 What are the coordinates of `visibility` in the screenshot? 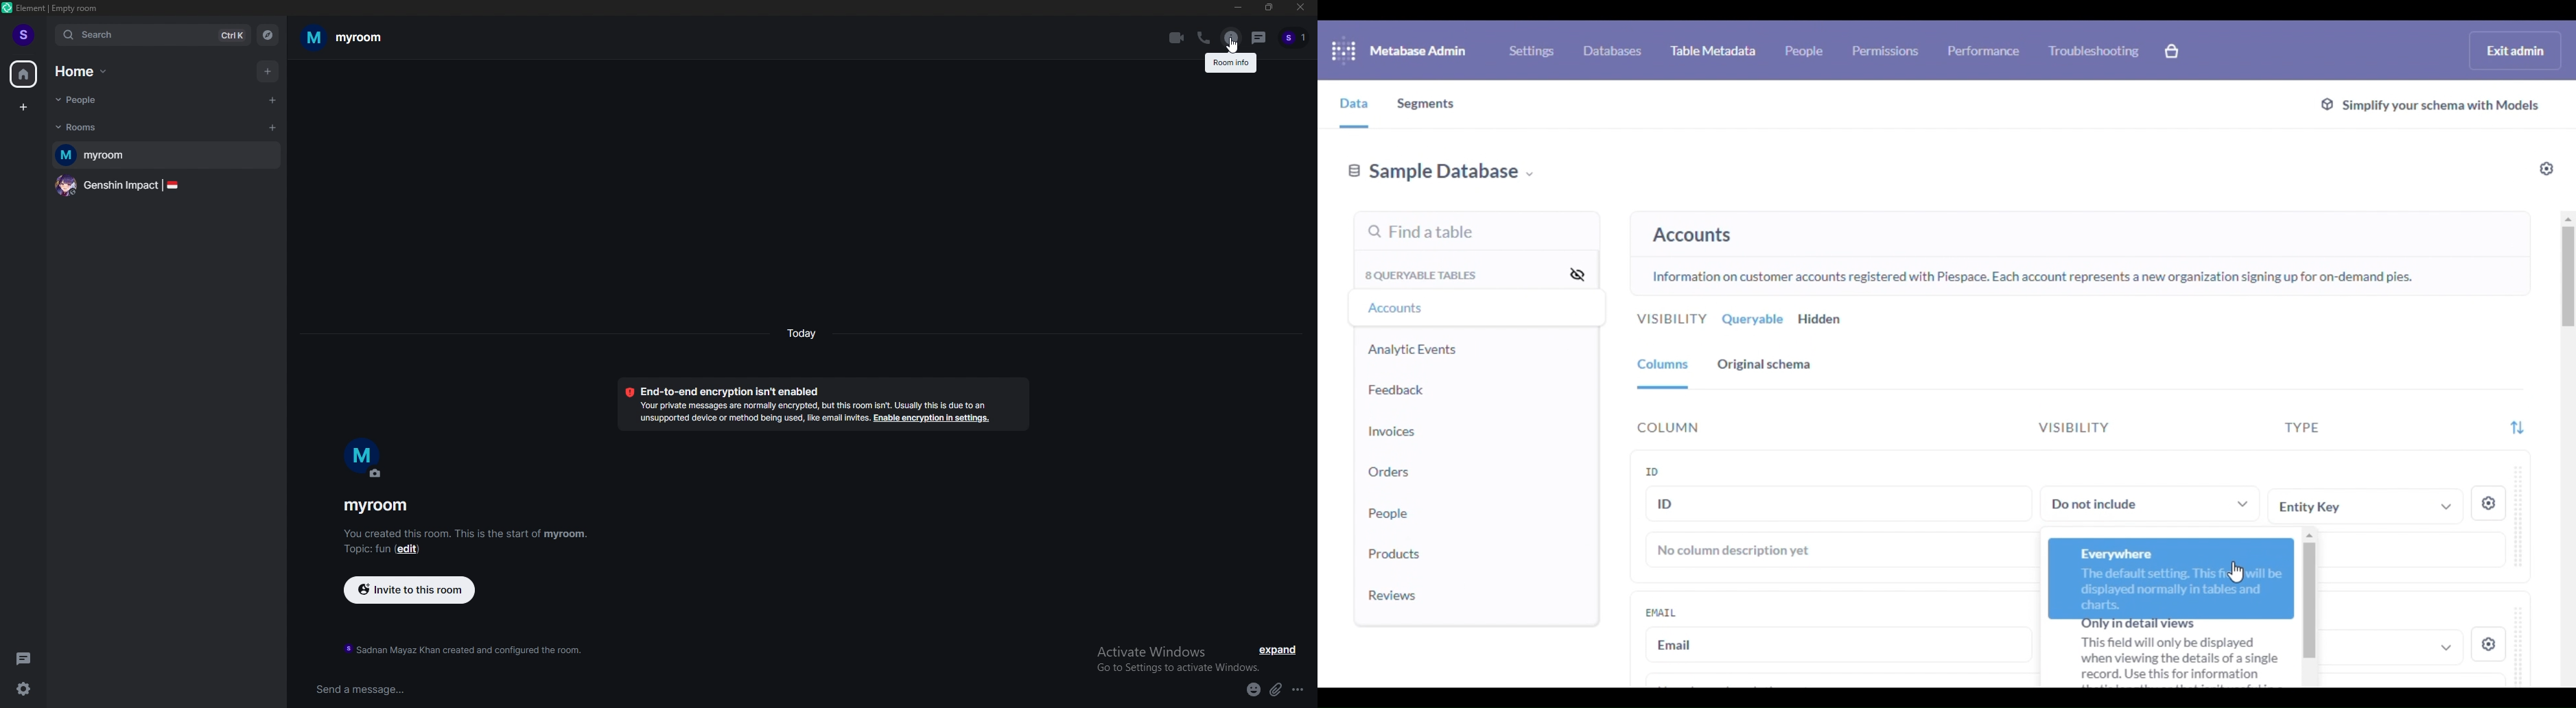 It's located at (1672, 319).